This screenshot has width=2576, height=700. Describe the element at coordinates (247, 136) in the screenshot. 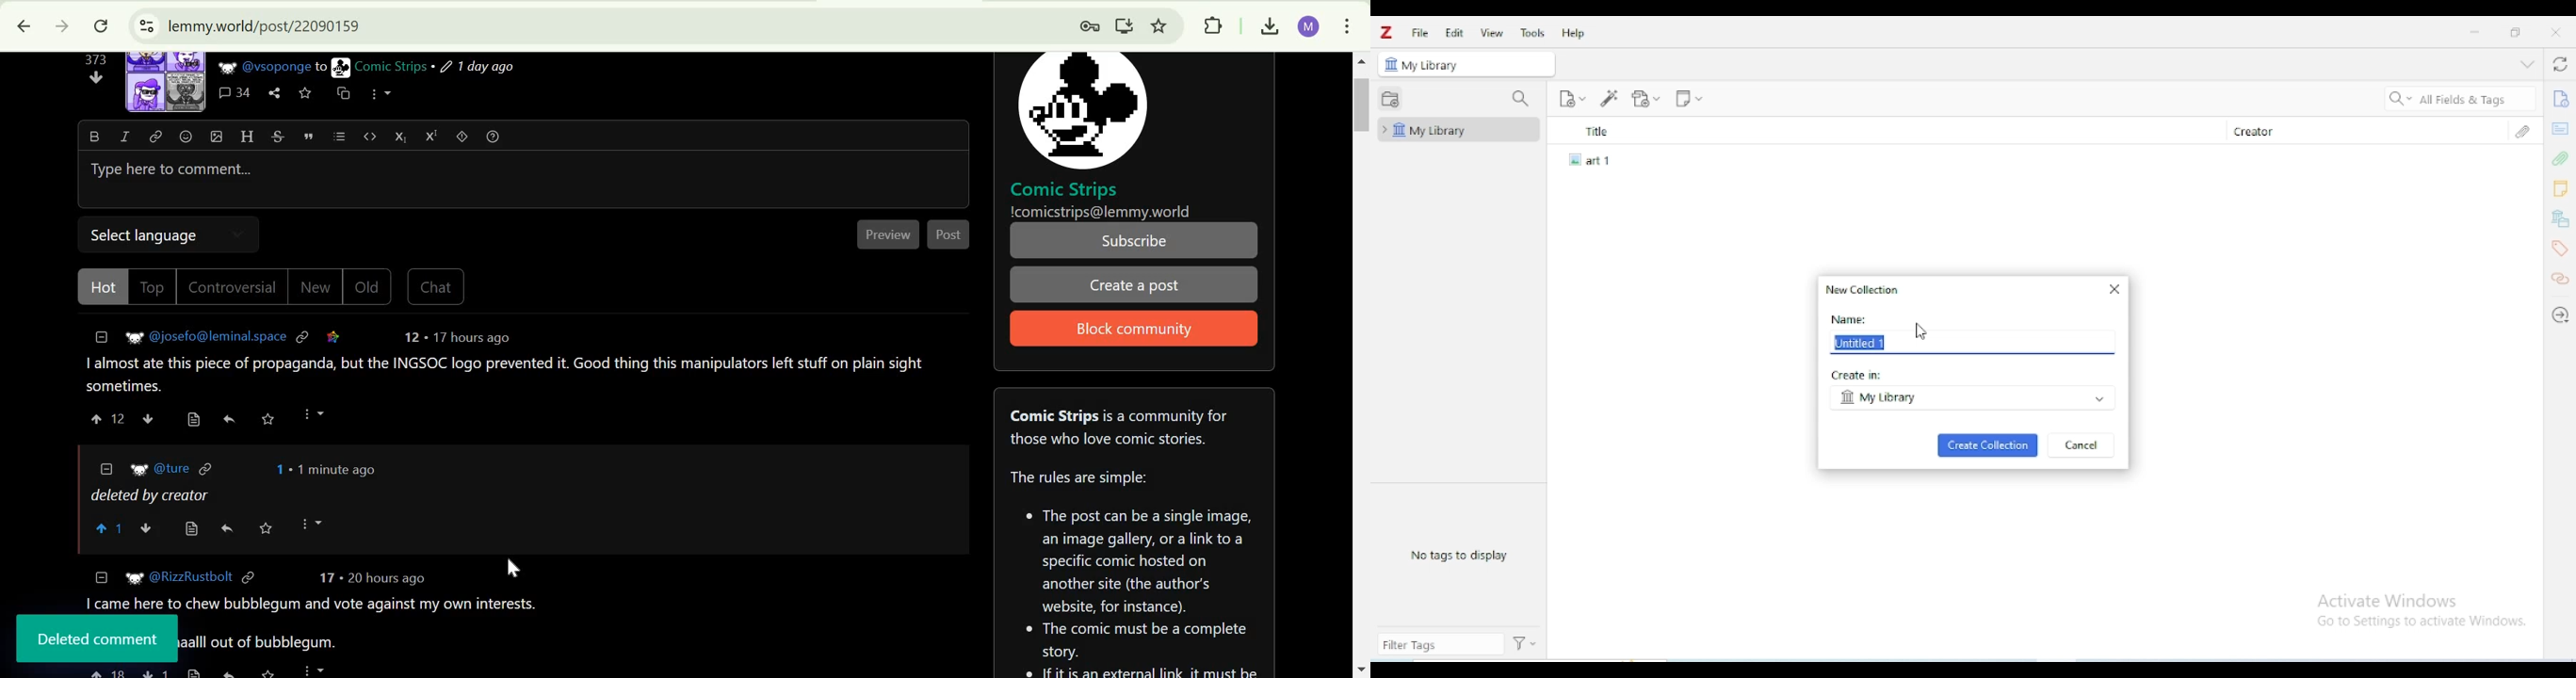

I see `header` at that location.